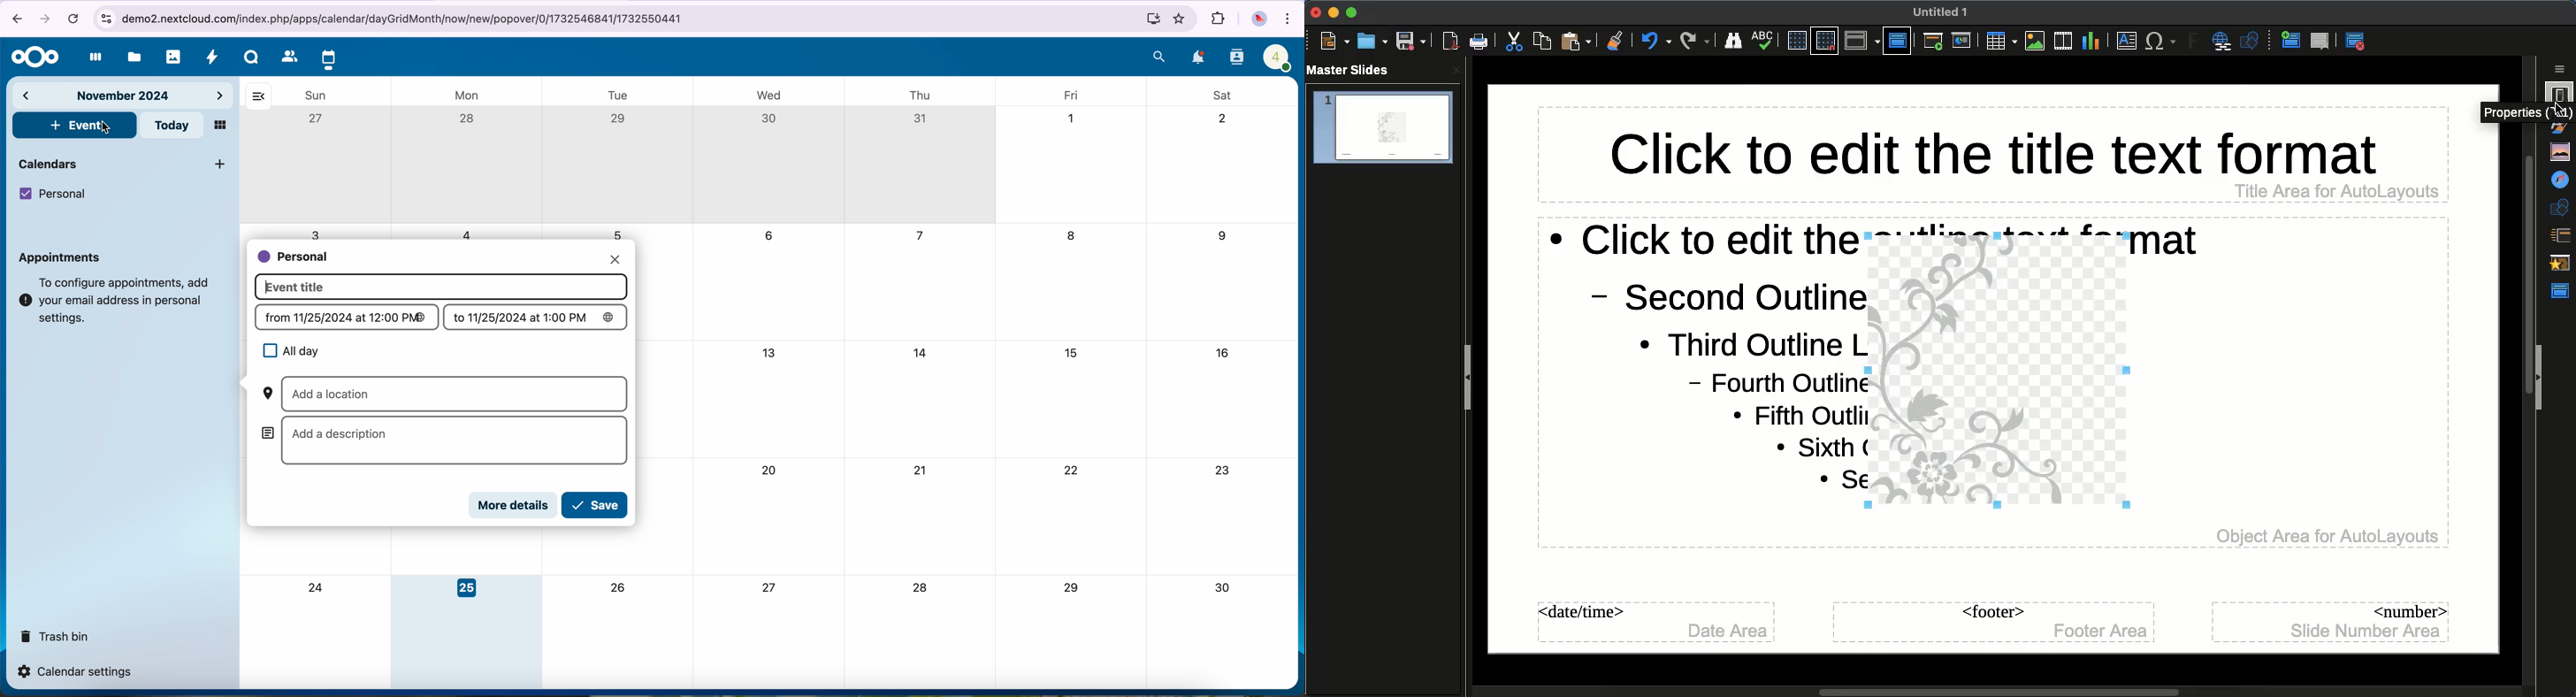  What do you see at coordinates (1763, 39) in the screenshot?
I see `Spellcheck` at bounding box center [1763, 39].